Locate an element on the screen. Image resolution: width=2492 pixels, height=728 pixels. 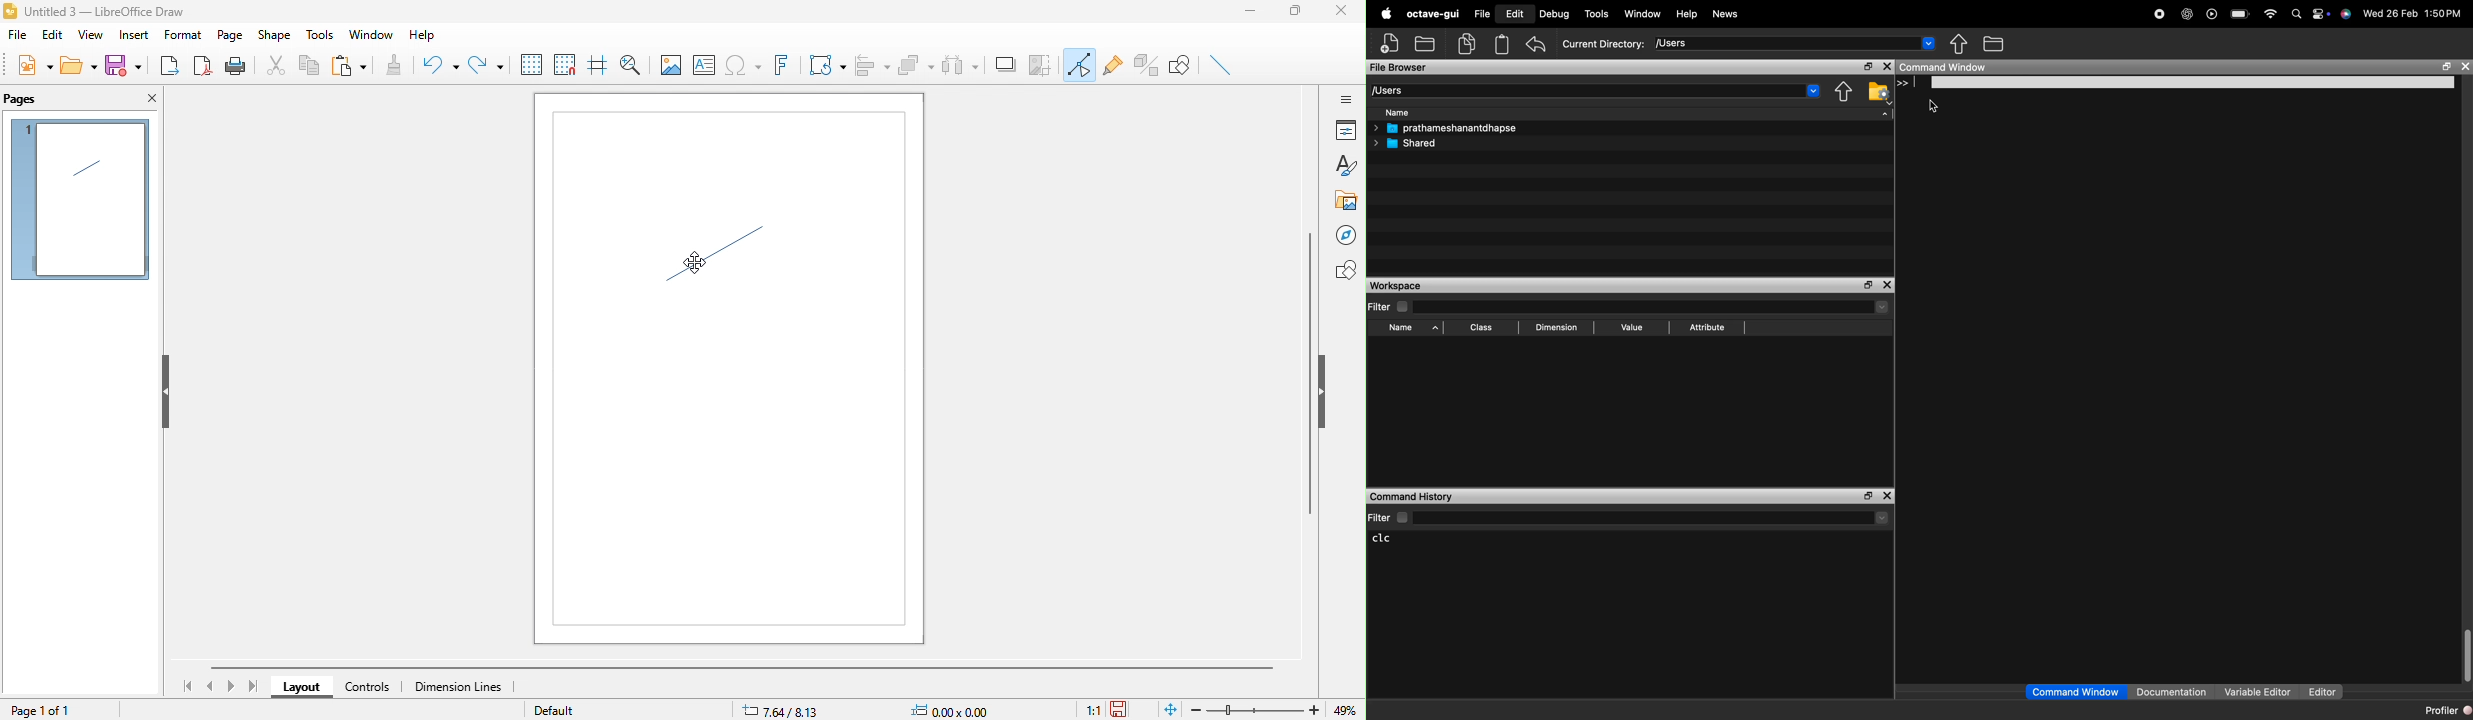
select at least three object to distribute is located at coordinates (963, 64).